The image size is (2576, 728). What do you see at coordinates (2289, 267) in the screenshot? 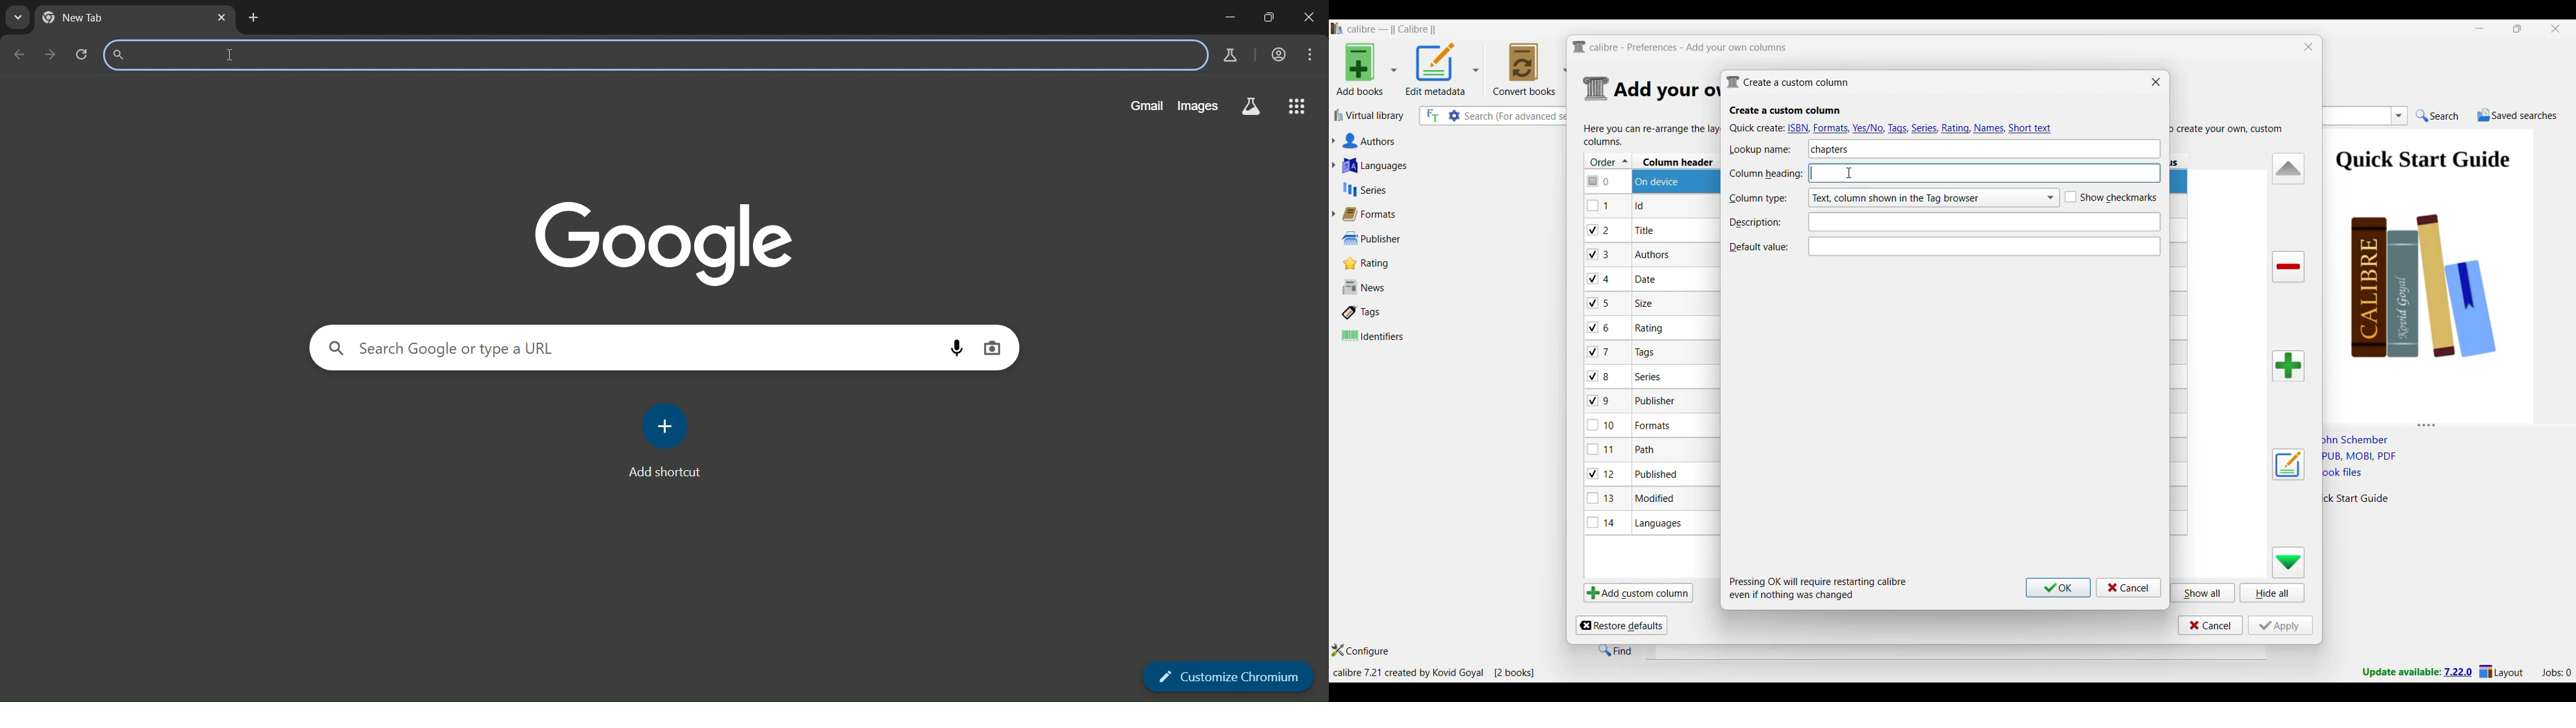
I see `Delete column` at bounding box center [2289, 267].